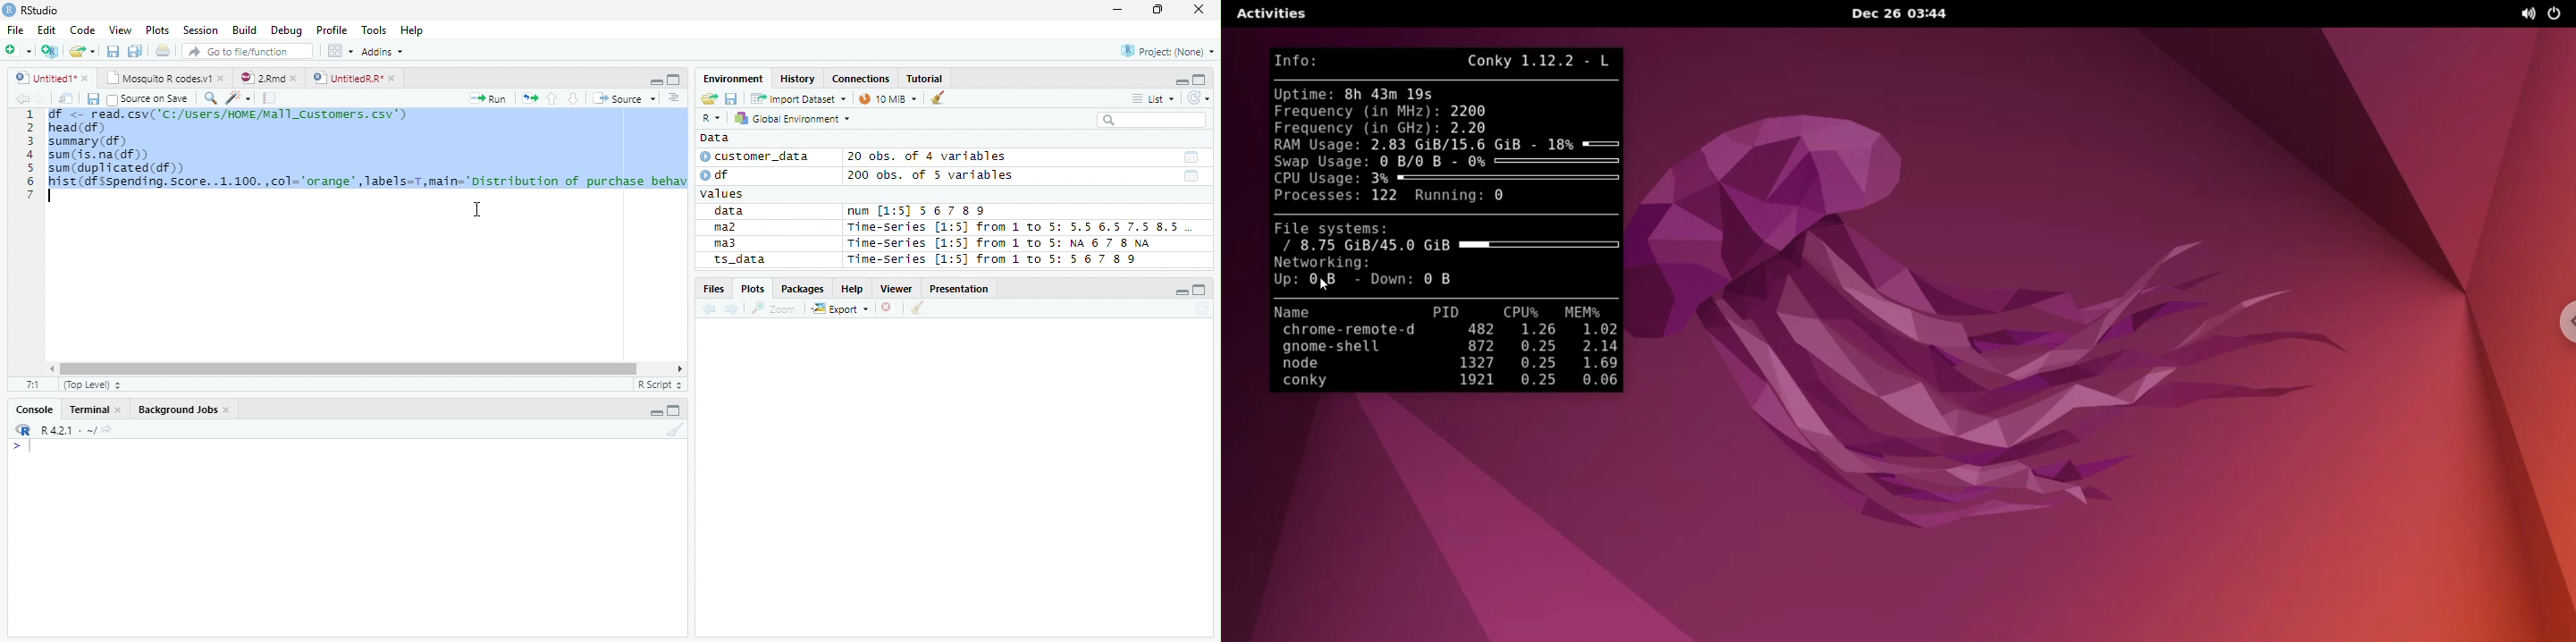  Describe the element at coordinates (994, 259) in the screenshot. I see `Time-Series [1:5] from 1 to 5: 56 7 8 9` at that location.